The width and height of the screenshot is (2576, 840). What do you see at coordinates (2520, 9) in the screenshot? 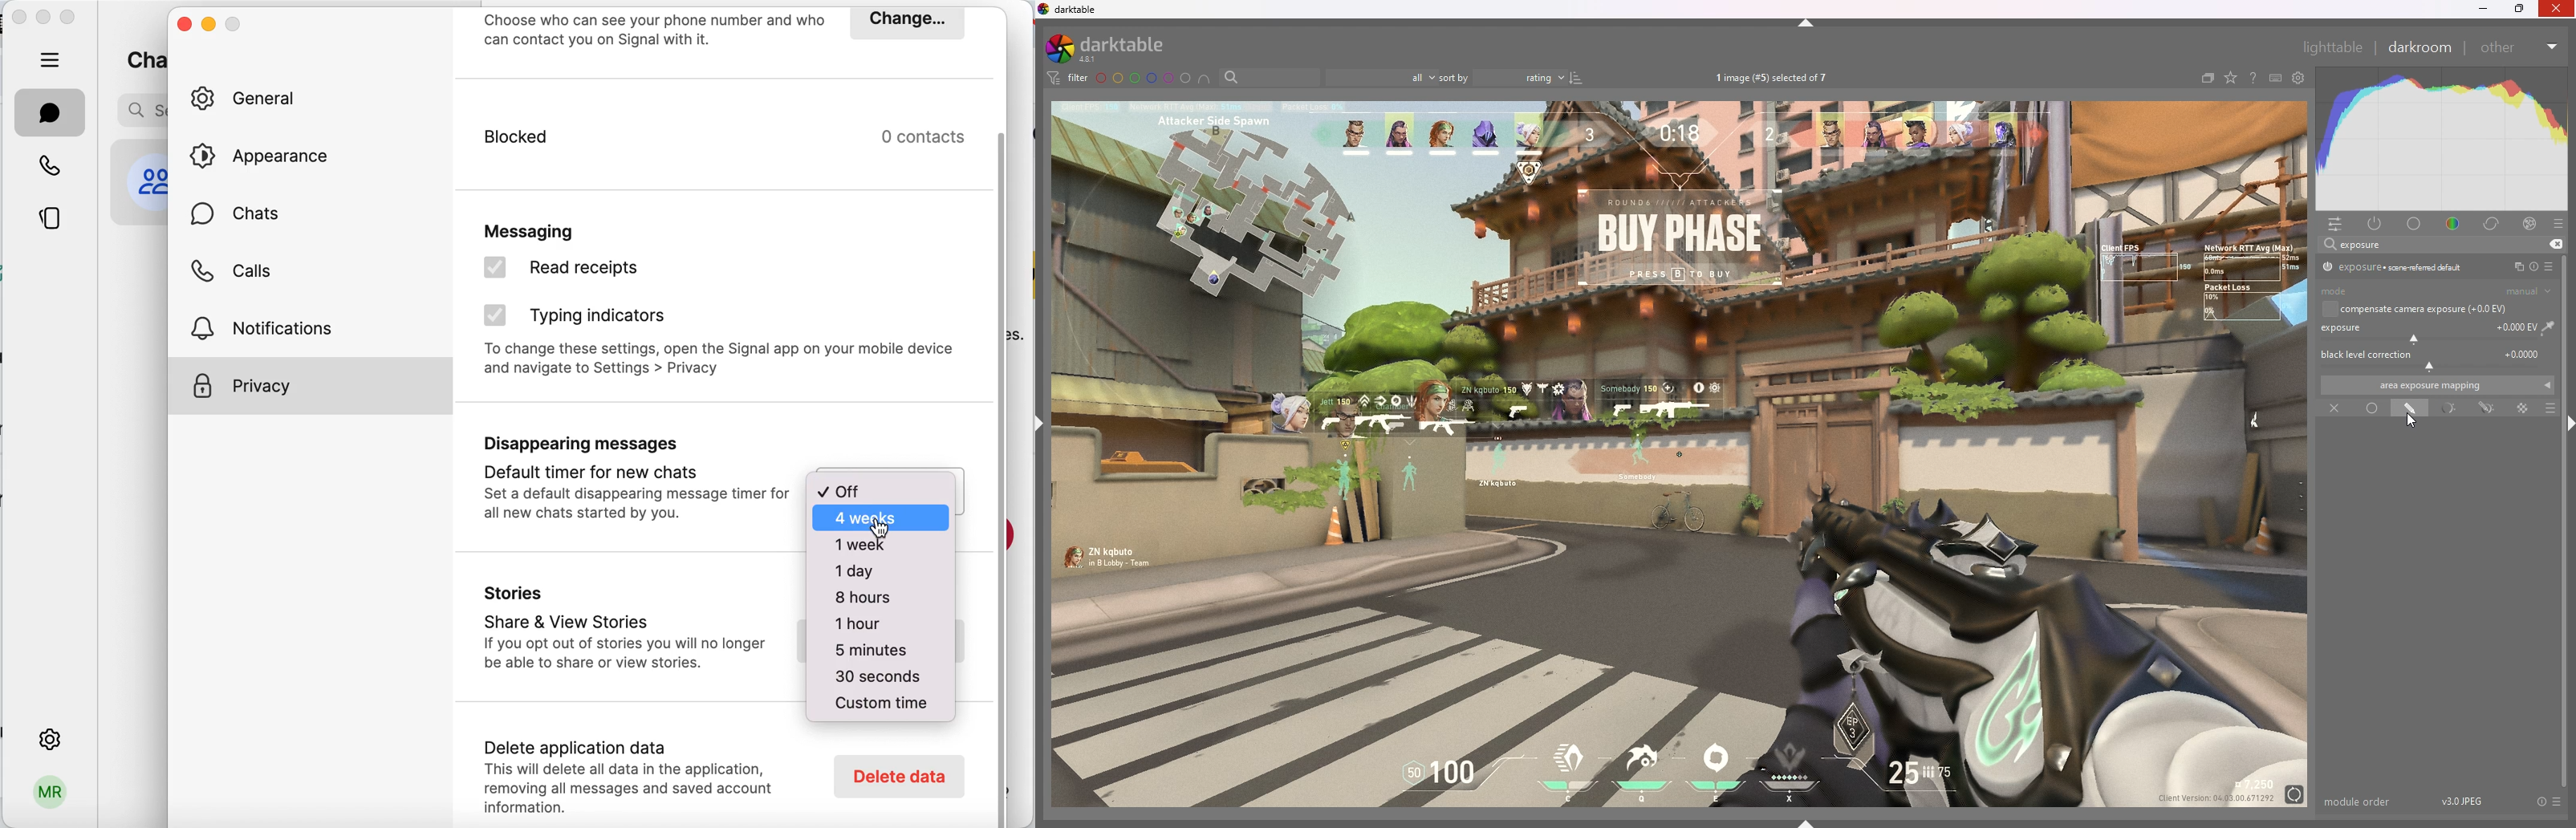
I see `resize` at bounding box center [2520, 9].